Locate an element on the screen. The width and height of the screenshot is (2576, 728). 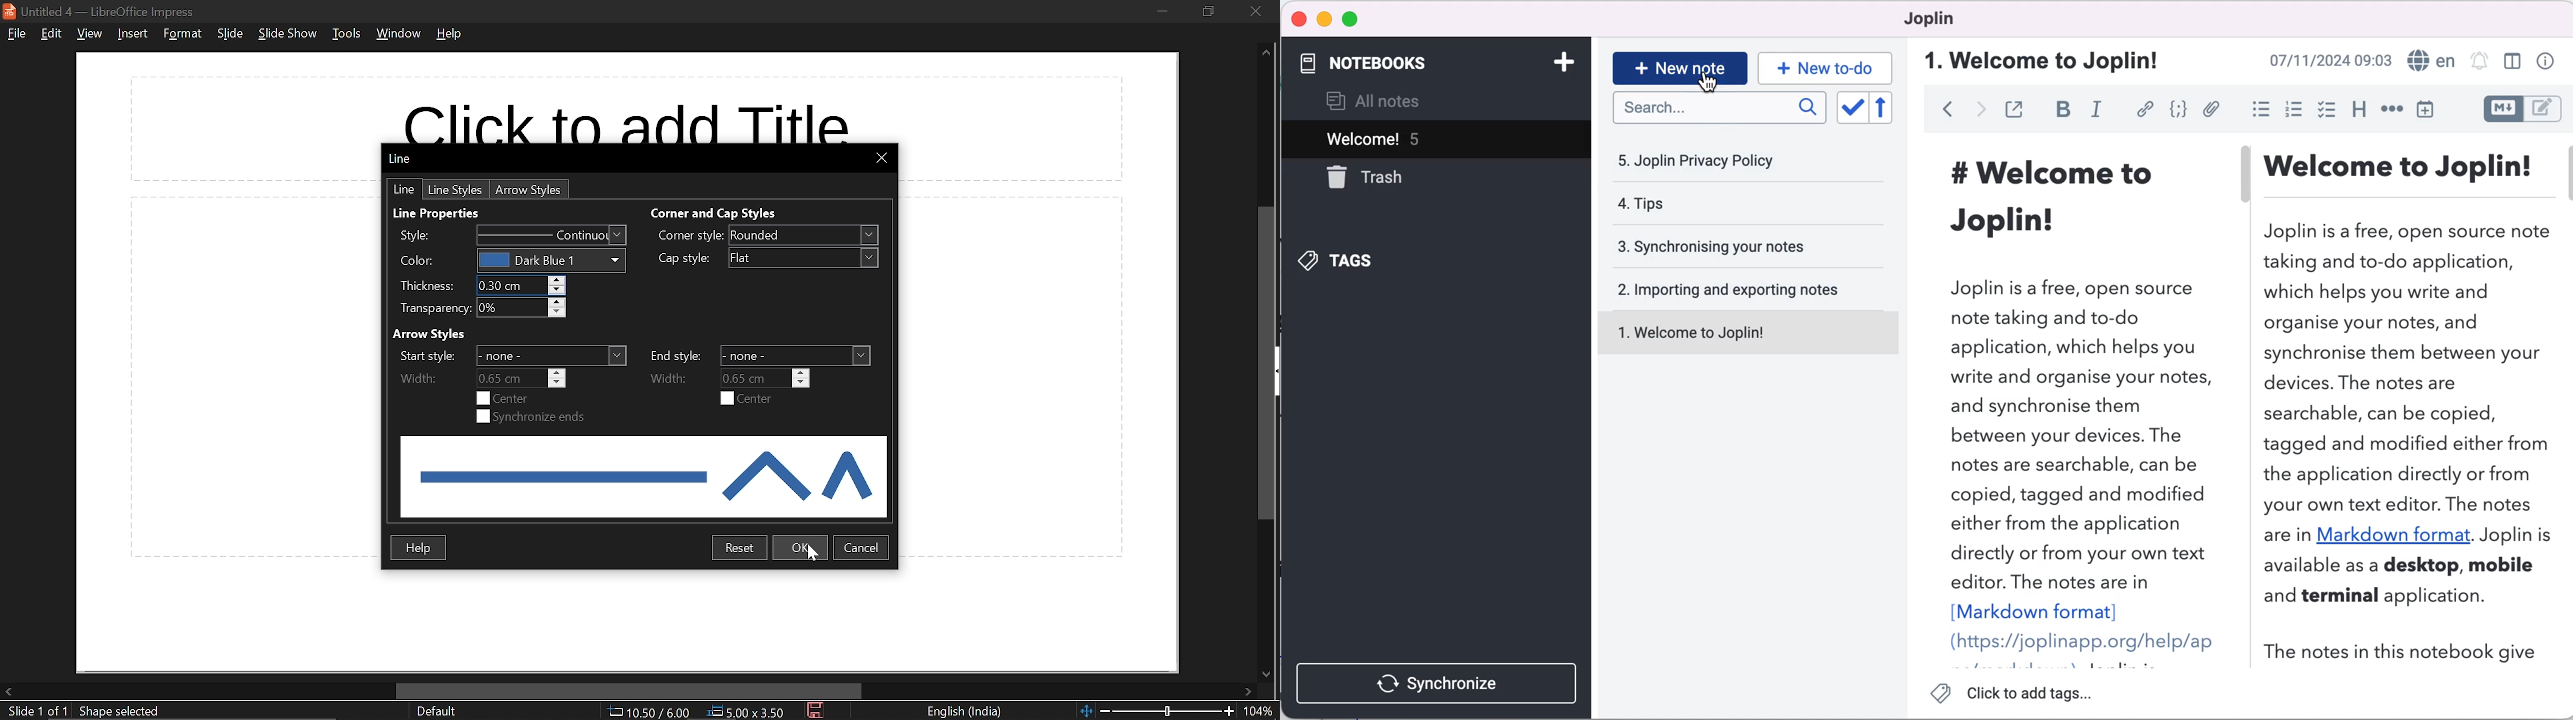
preview is located at coordinates (643, 476).